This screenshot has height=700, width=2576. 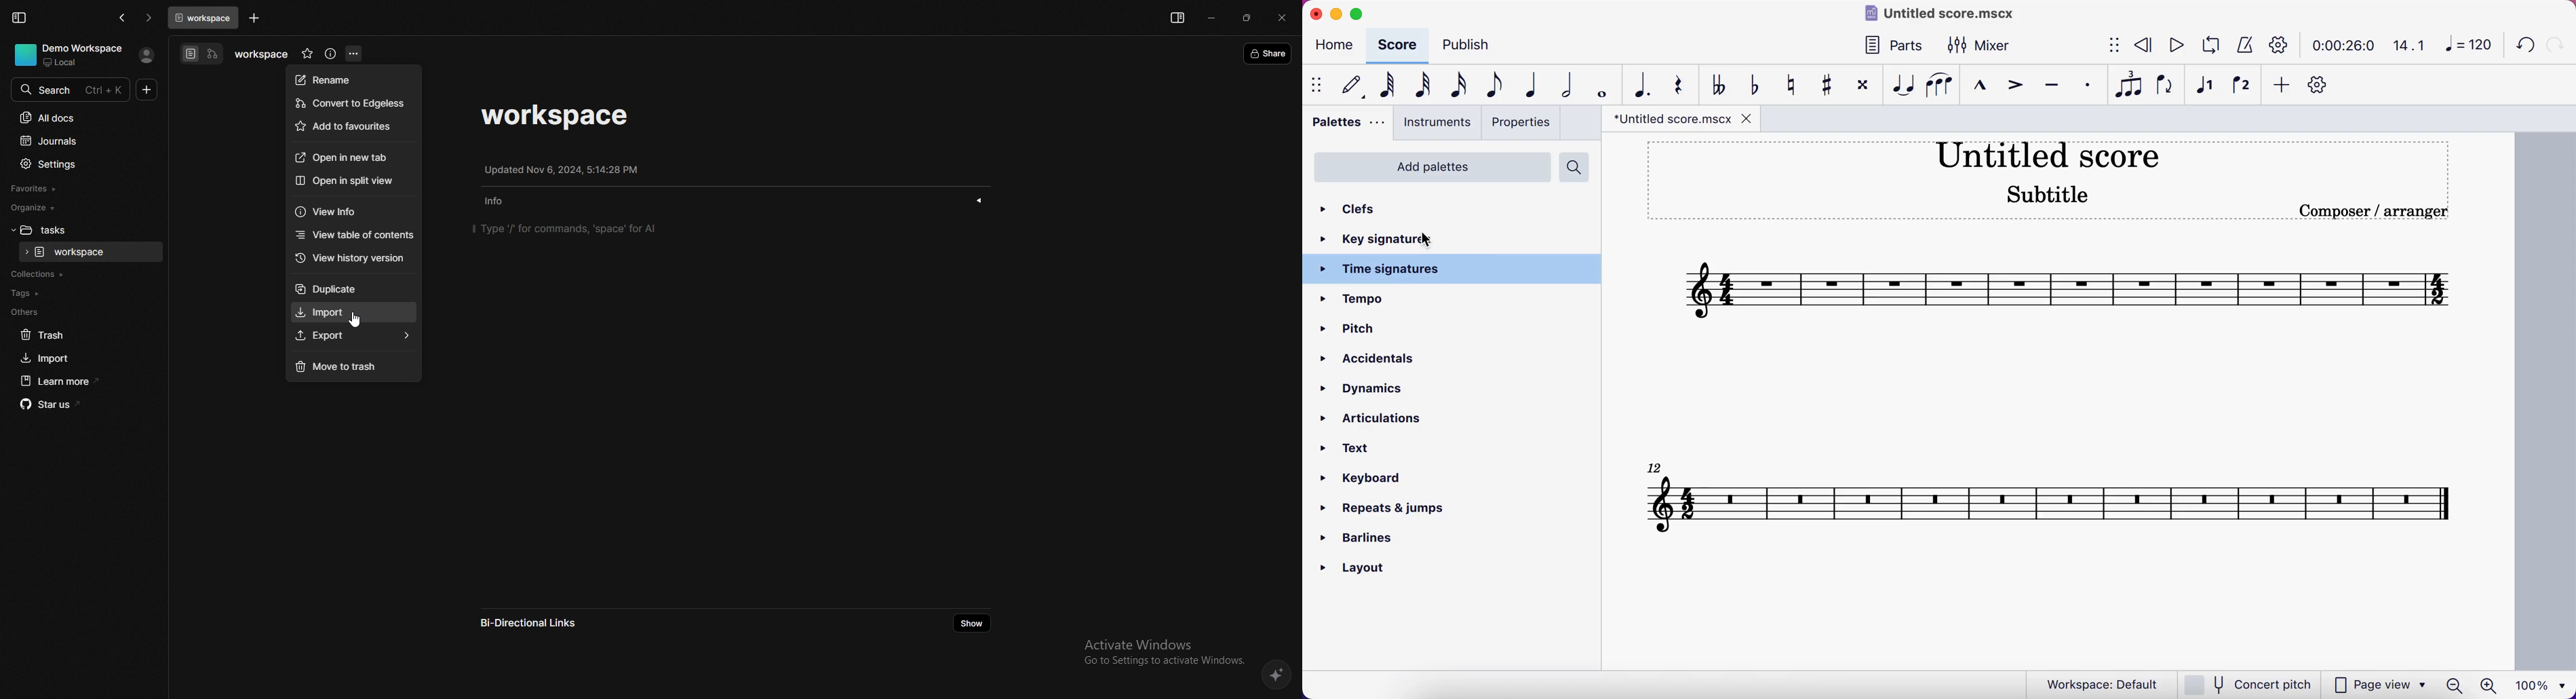 I want to click on 120, so click(x=2467, y=44).